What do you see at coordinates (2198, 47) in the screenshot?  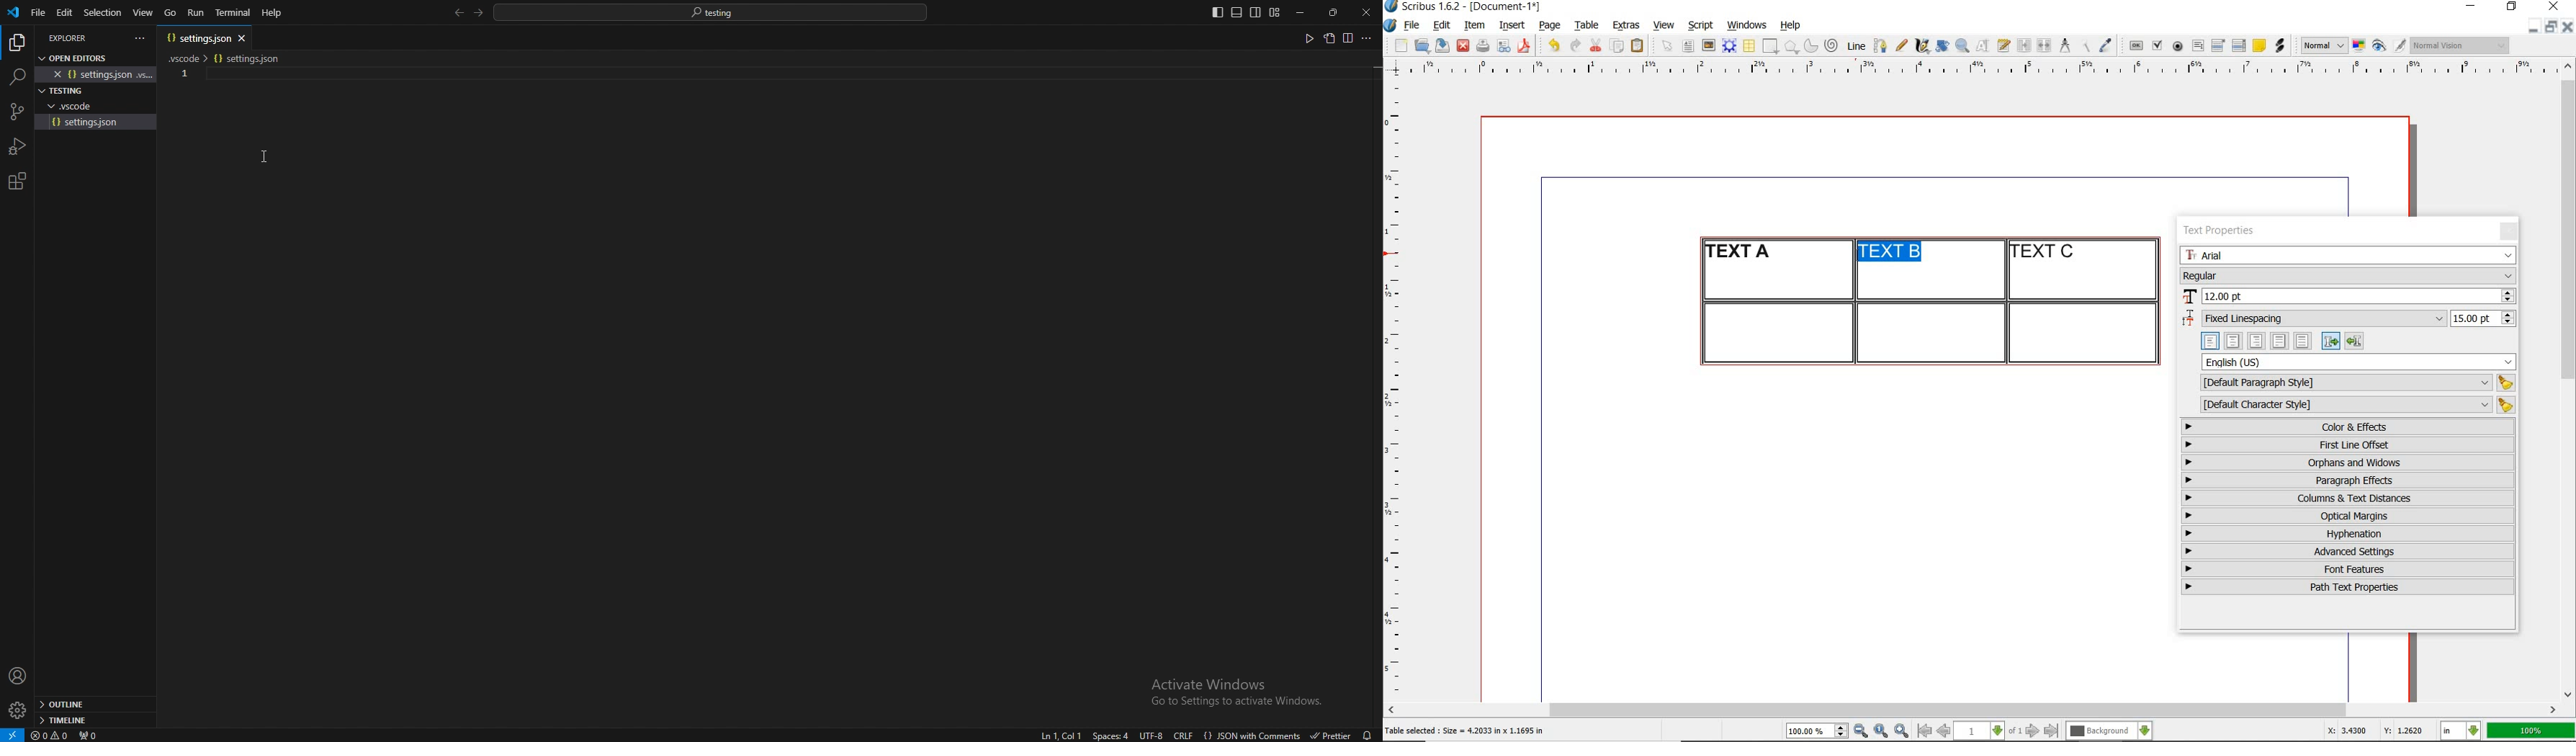 I see `pdf text field` at bounding box center [2198, 47].